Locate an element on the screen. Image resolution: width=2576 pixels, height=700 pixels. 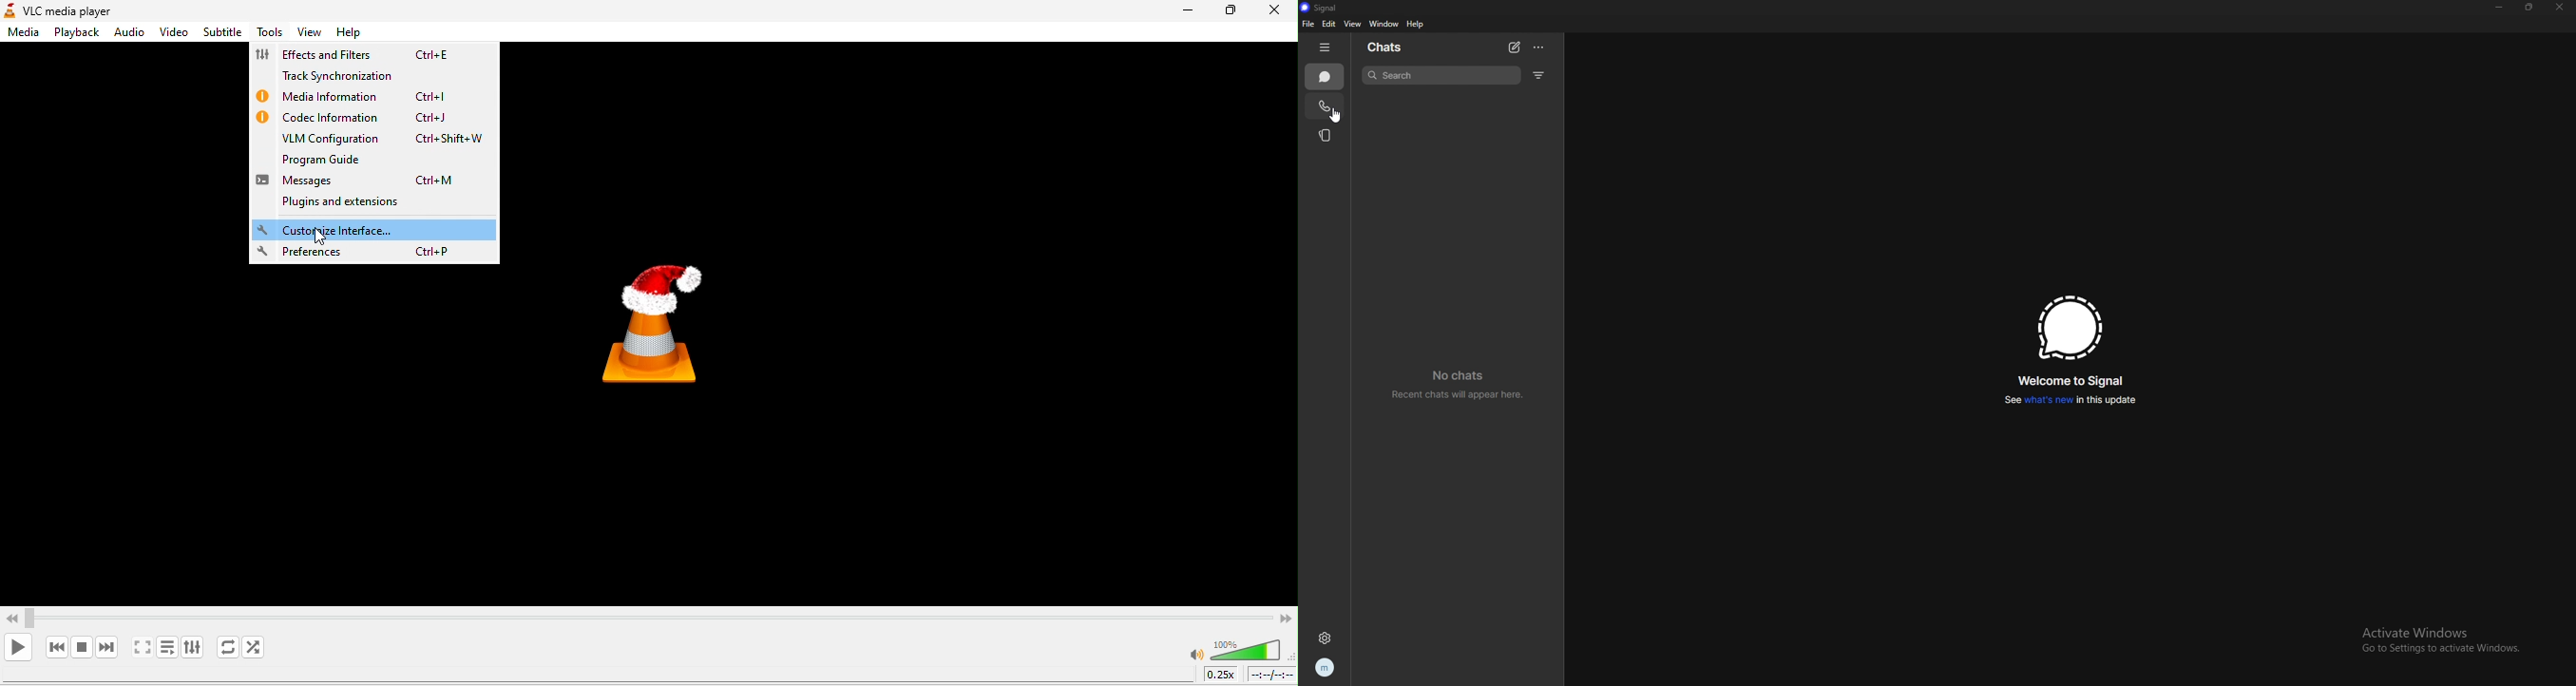
no chats recent chats will appear here is located at coordinates (1460, 385).